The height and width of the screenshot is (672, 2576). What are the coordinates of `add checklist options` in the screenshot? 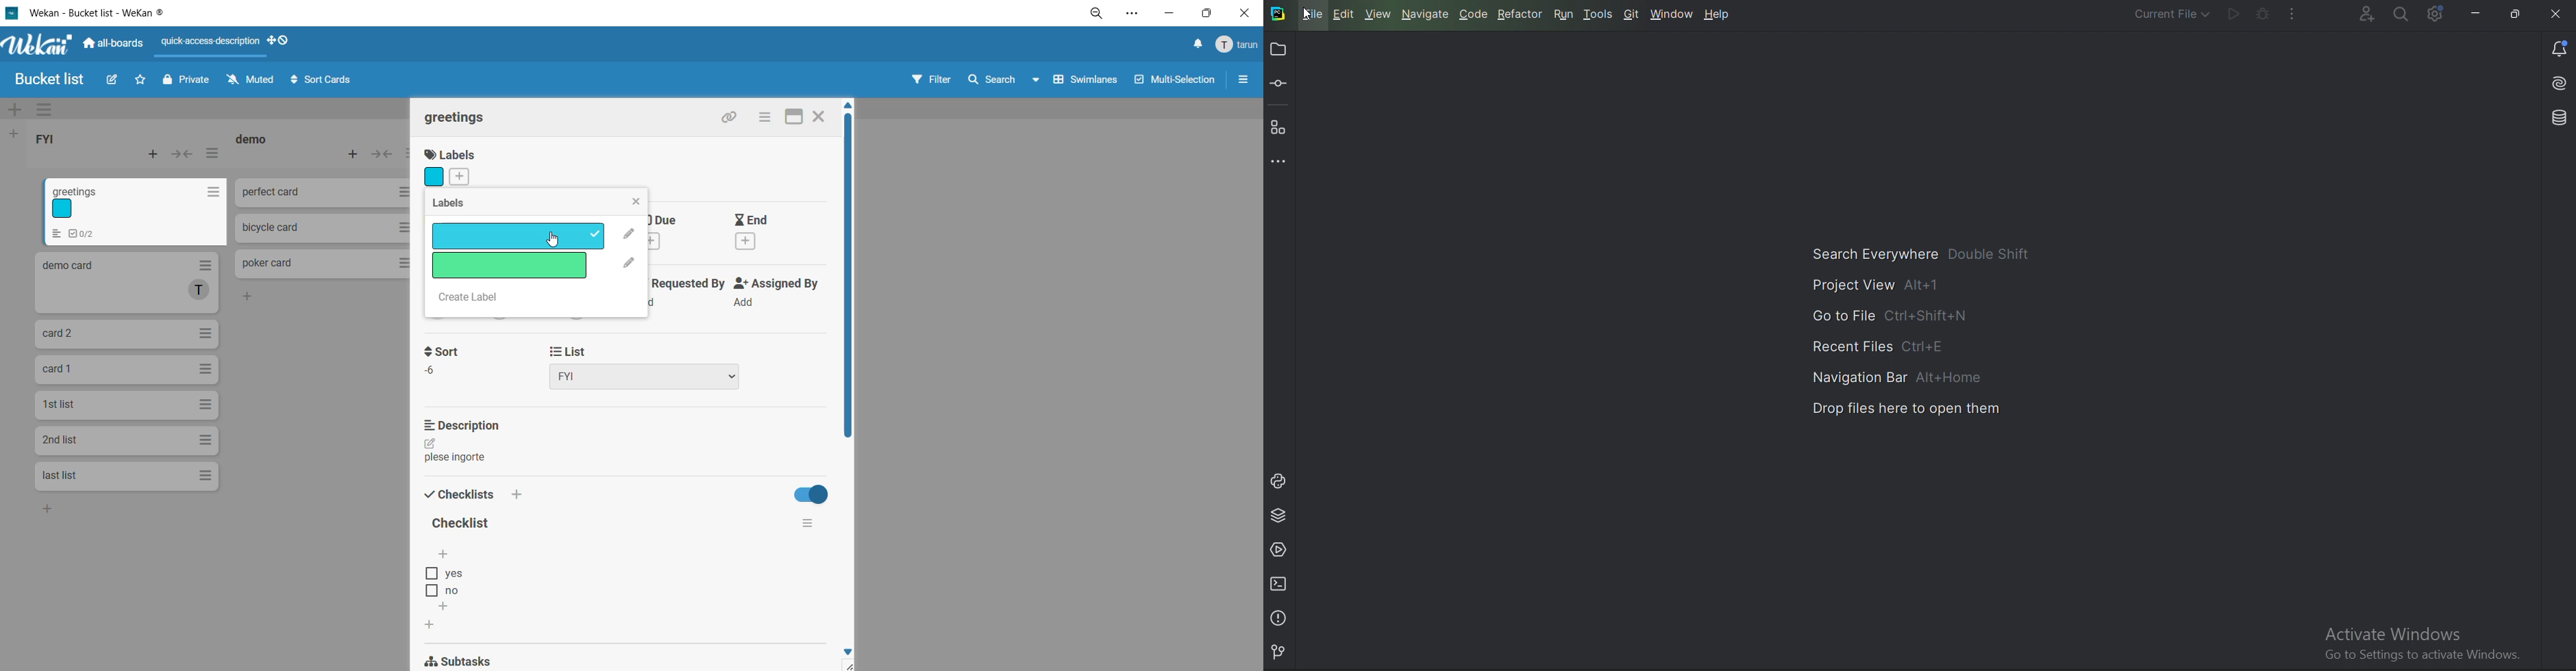 It's located at (447, 607).